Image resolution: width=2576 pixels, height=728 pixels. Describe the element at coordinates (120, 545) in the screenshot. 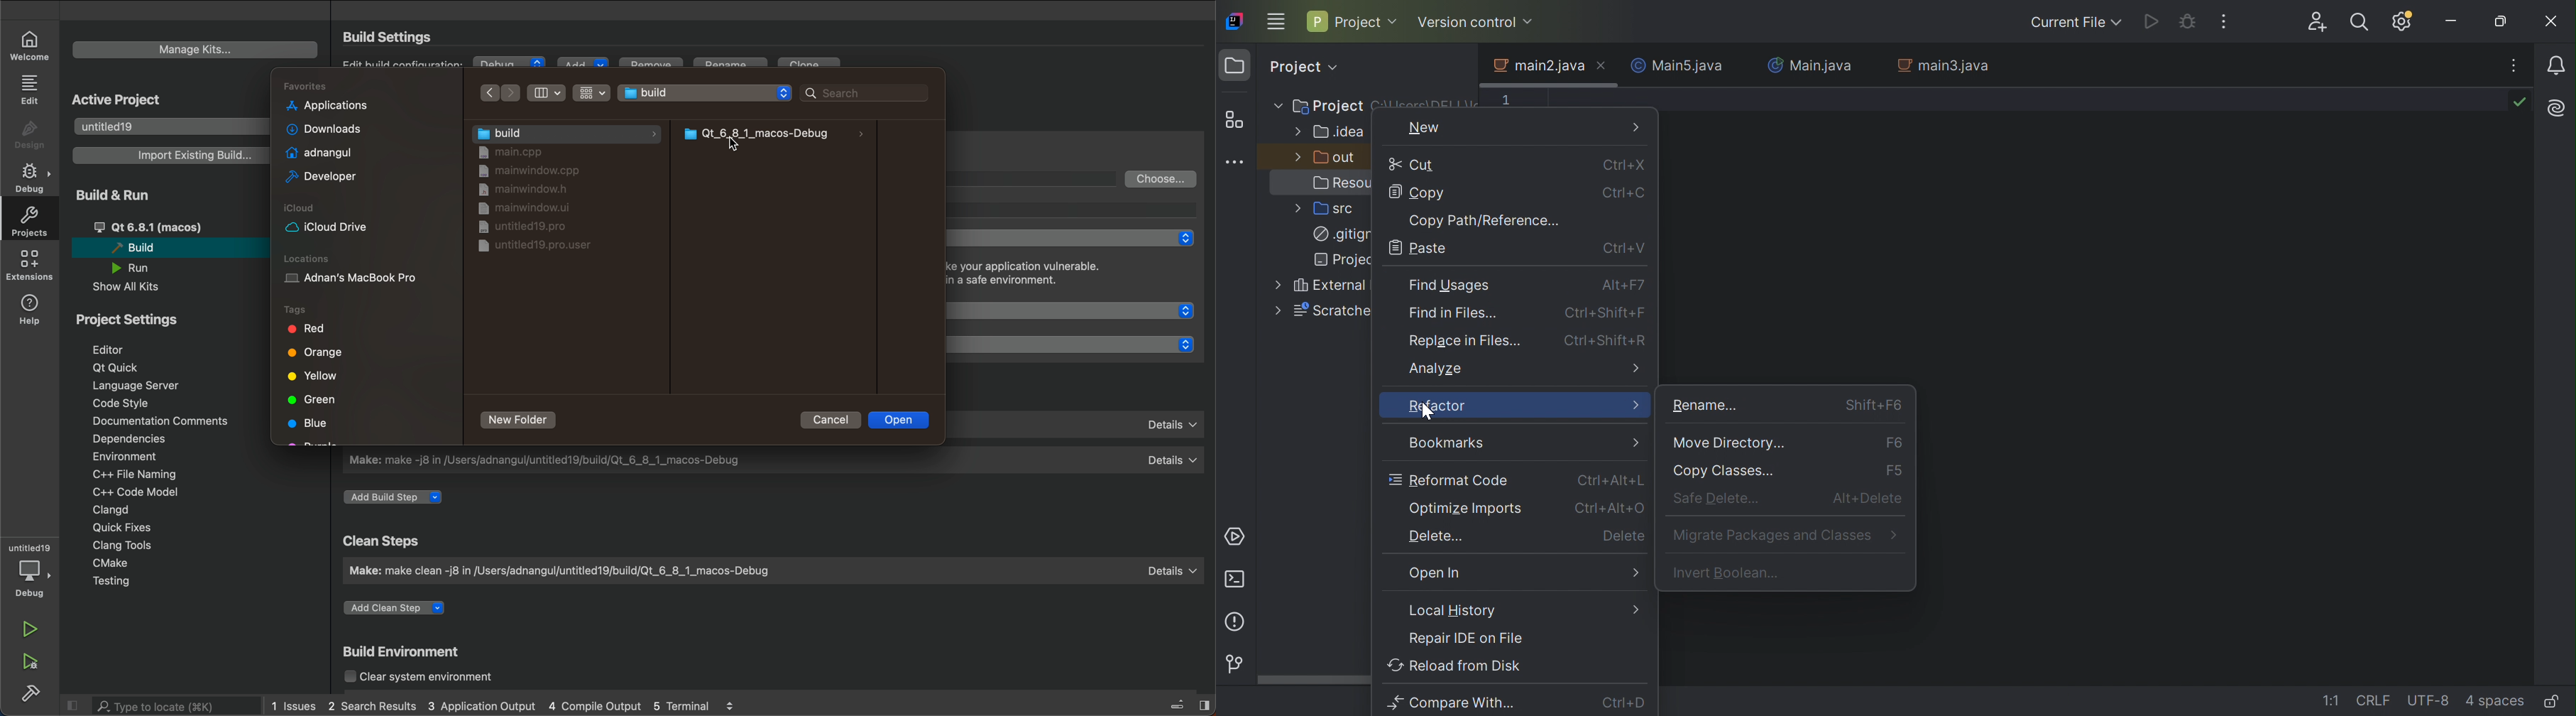

I see `clang tools` at that location.